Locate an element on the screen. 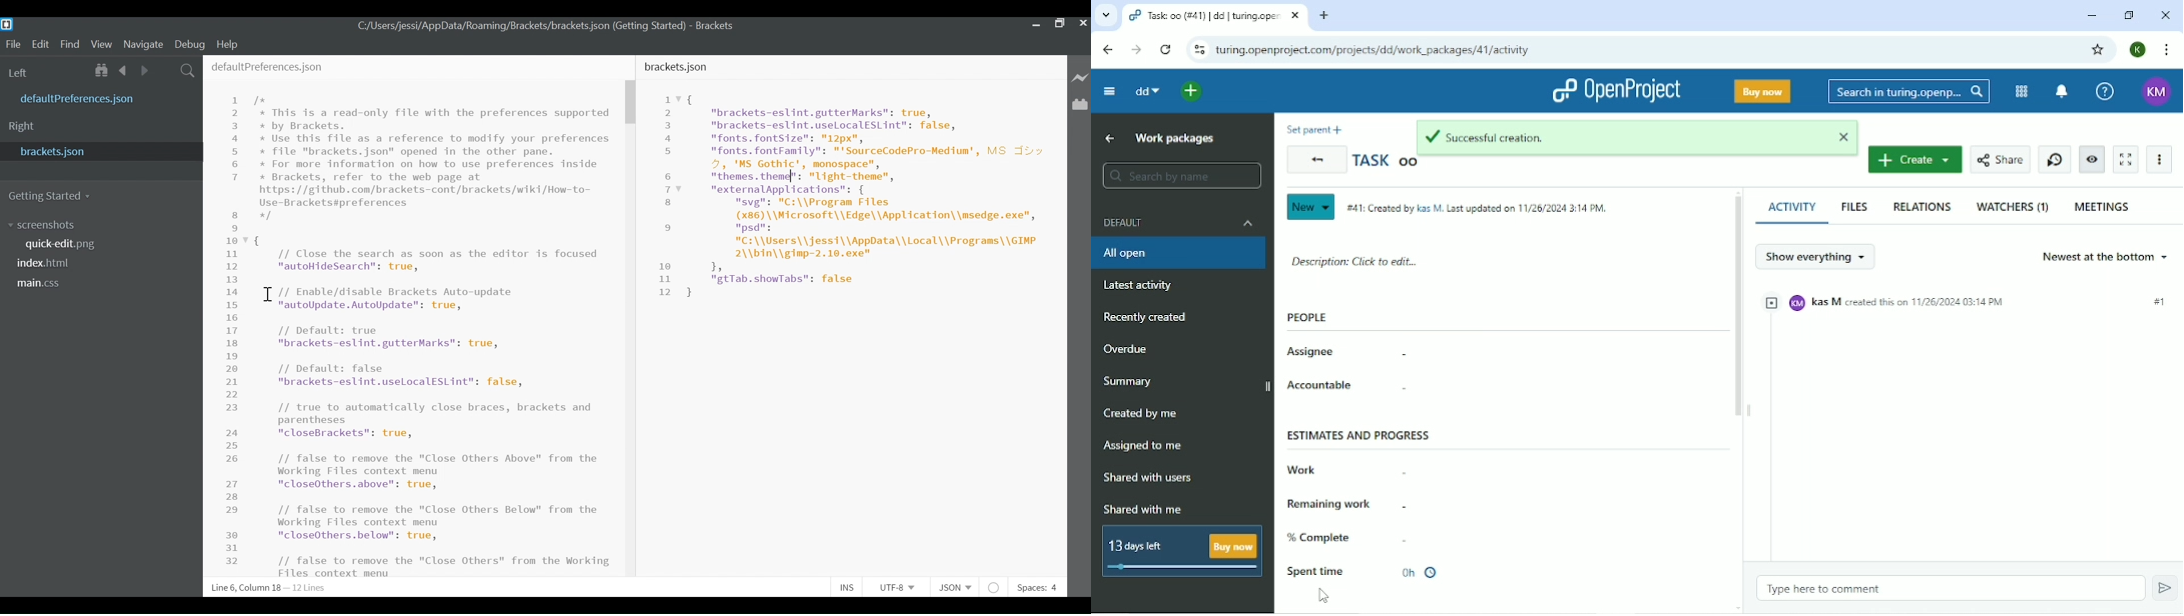 Image resolution: width=2184 pixels, height=616 pixels. OpenProject is located at coordinates (1618, 91).